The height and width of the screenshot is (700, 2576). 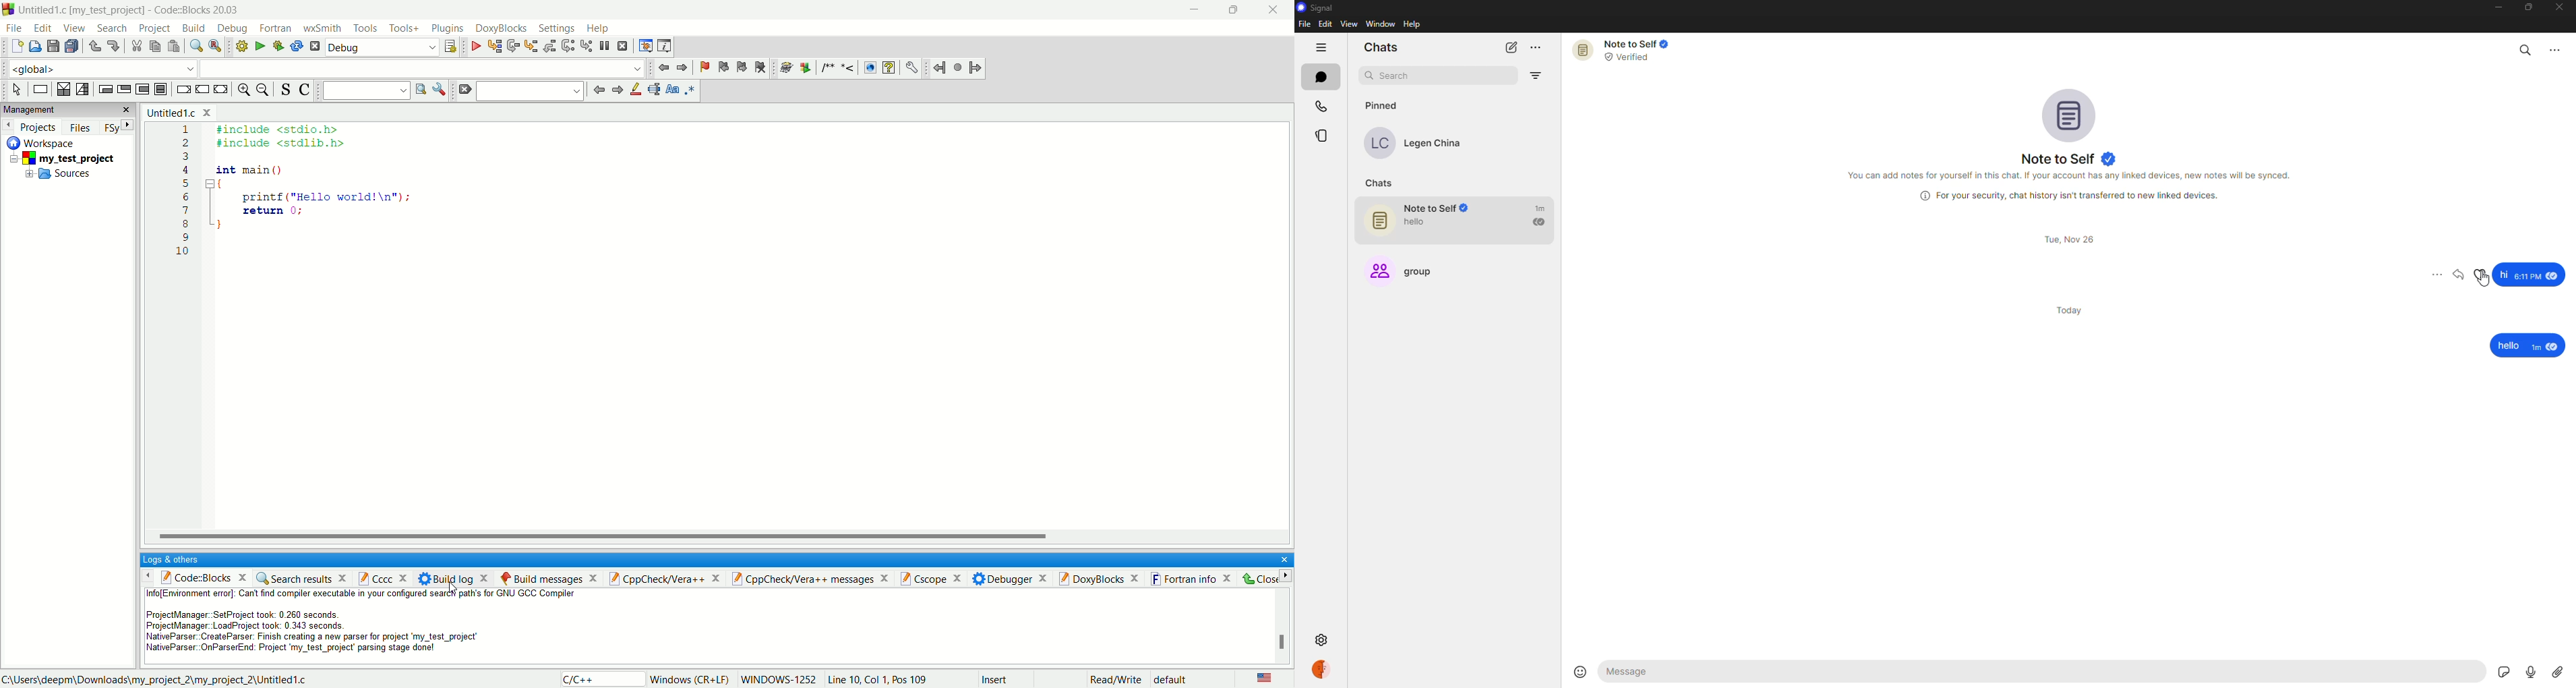 What do you see at coordinates (117, 127) in the screenshot?
I see `FSy` at bounding box center [117, 127].